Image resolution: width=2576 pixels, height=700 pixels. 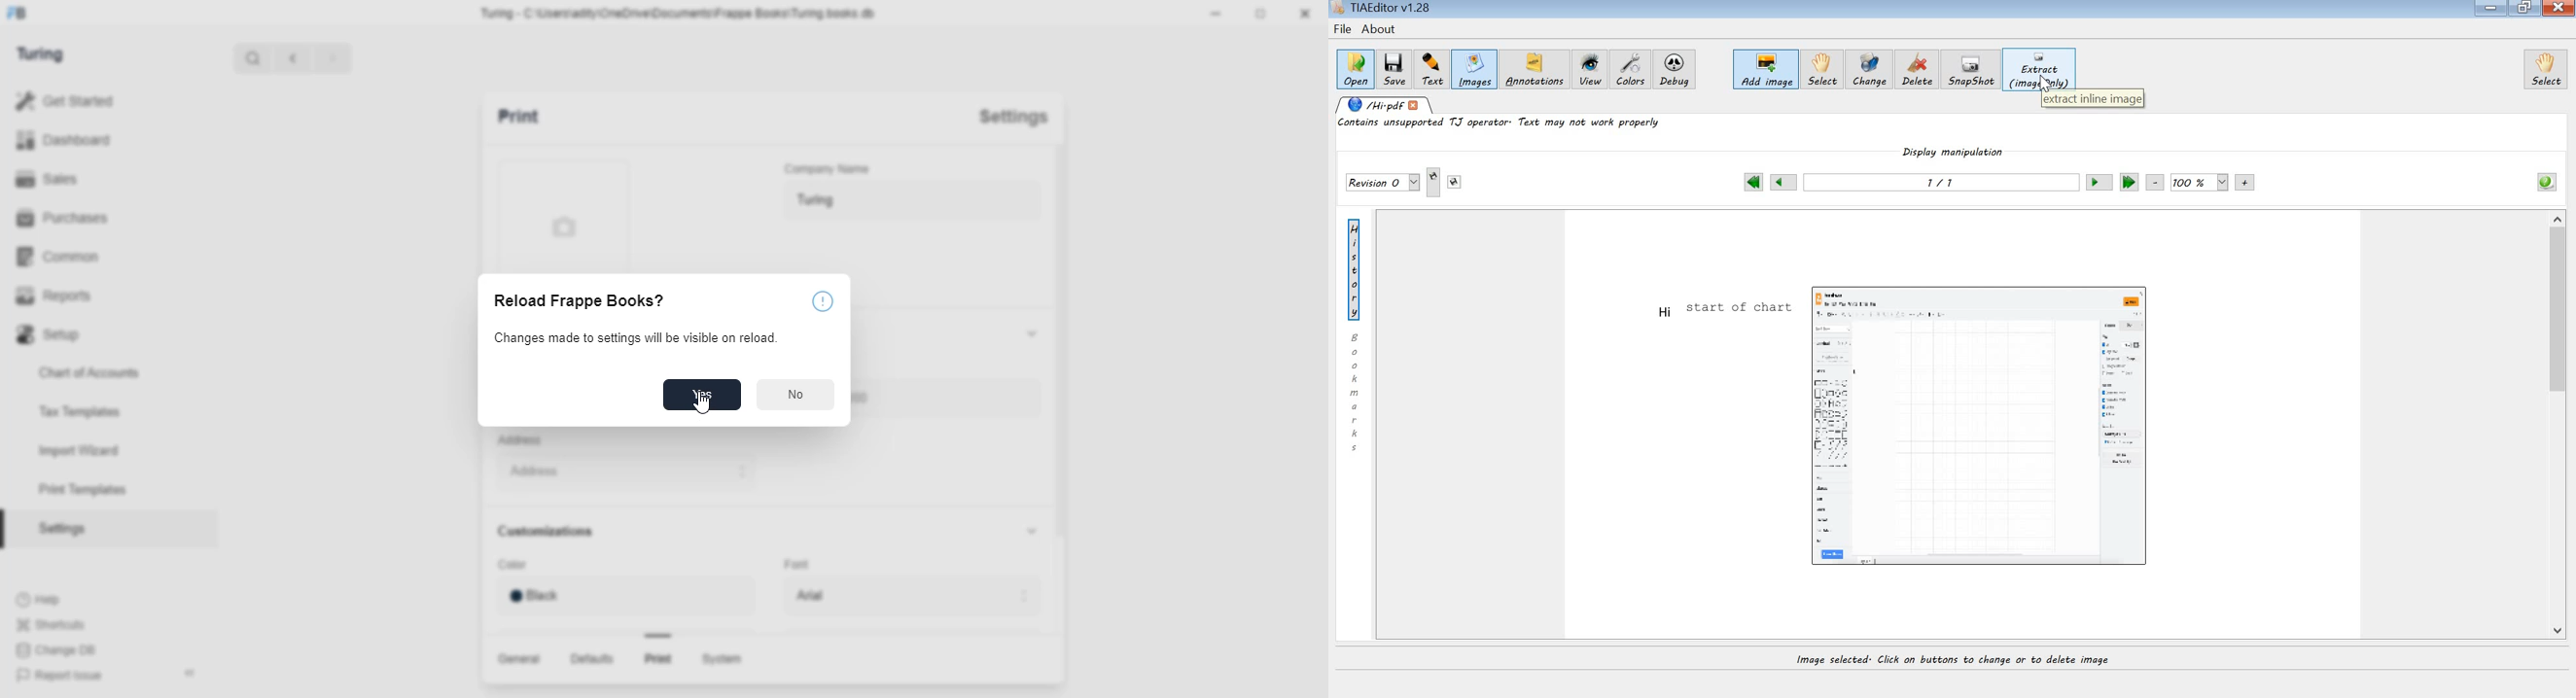 What do you see at coordinates (1037, 538) in the screenshot?
I see `collapse` at bounding box center [1037, 538].